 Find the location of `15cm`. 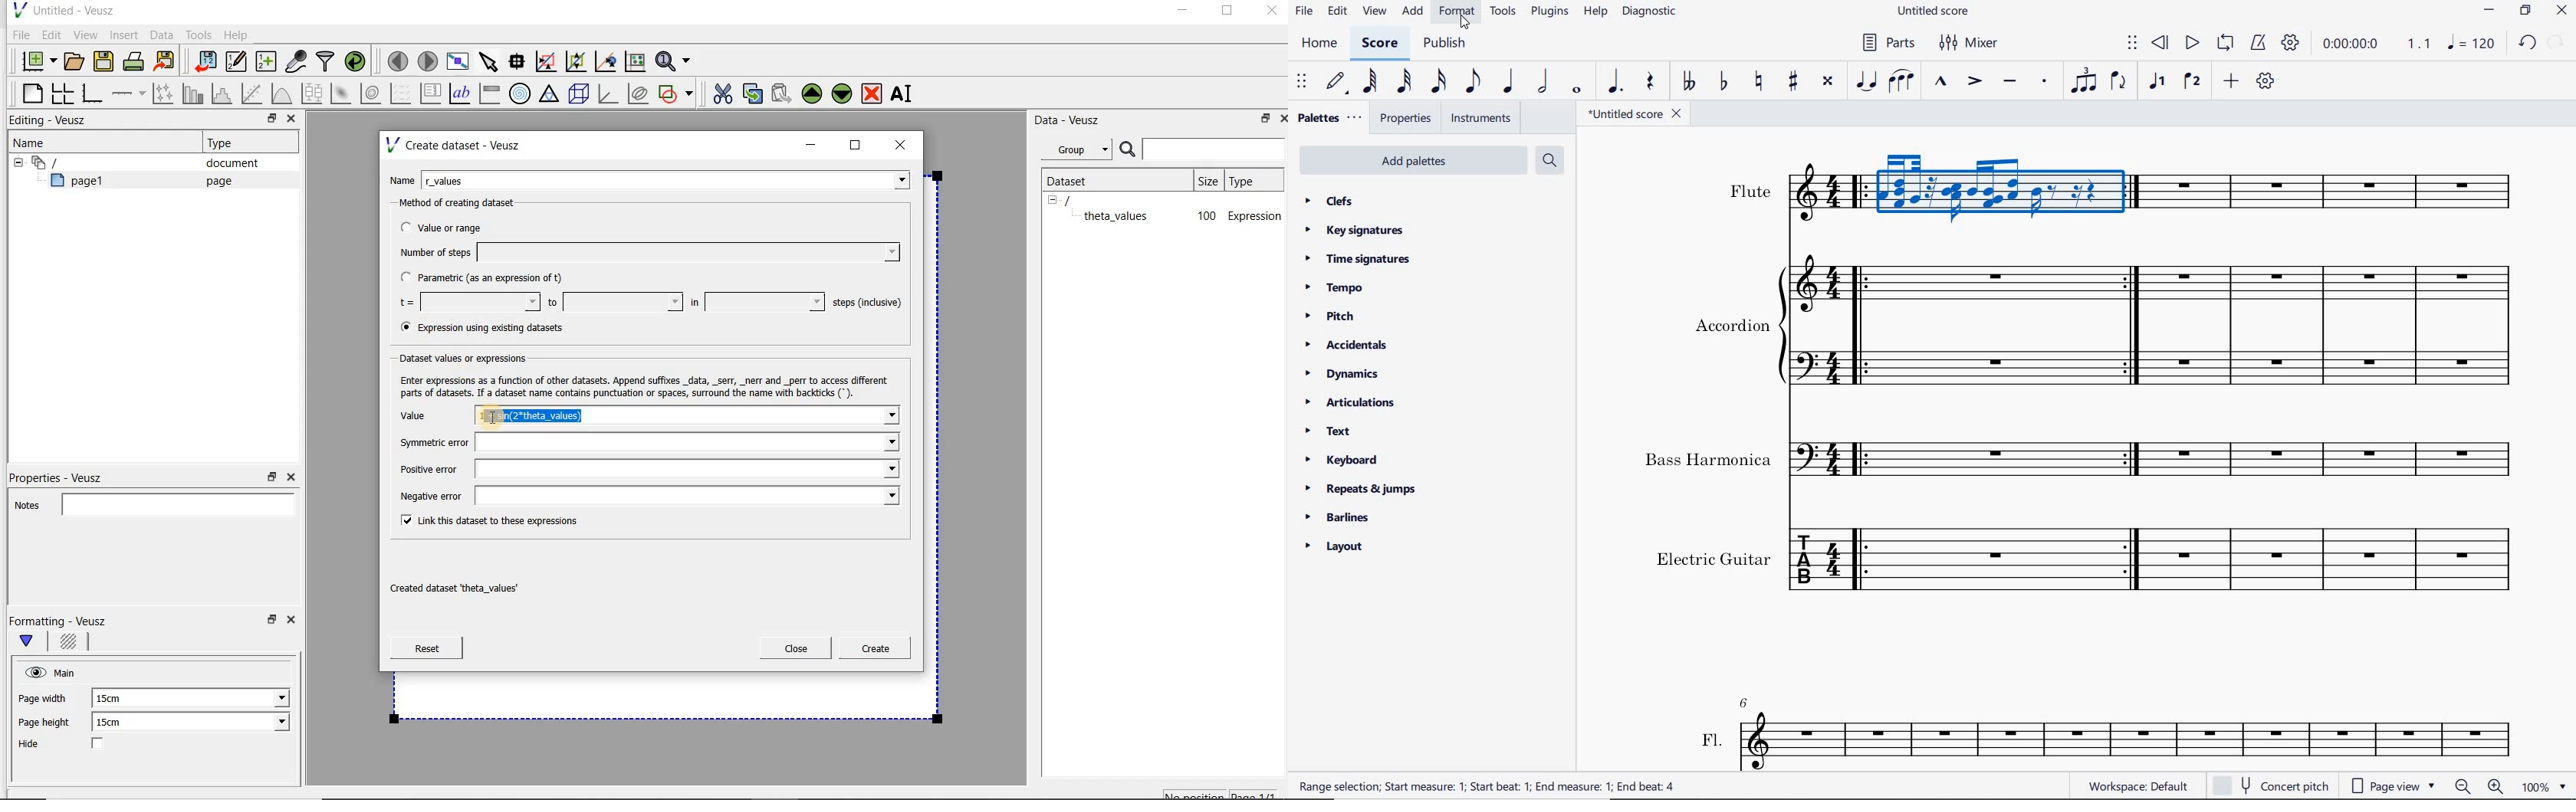

15cm is located at coordinates (117, 699).